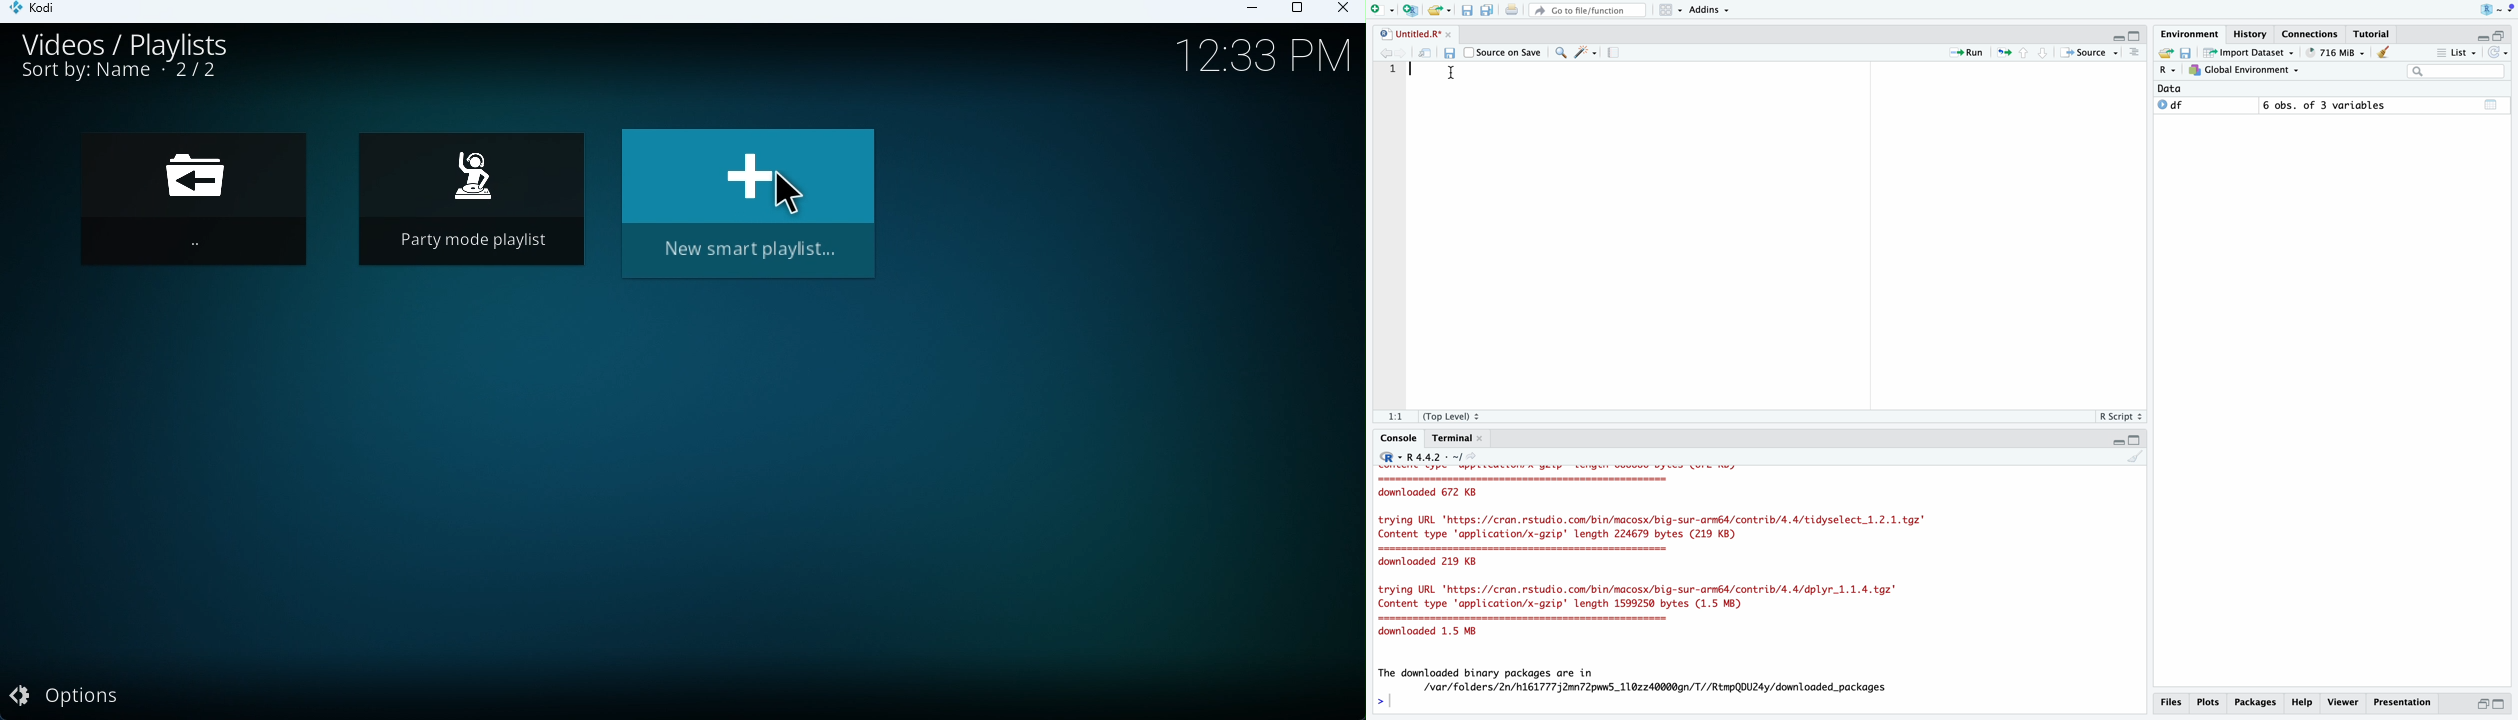 The width and height of the screenshot is (2520, 728). What do you see at coordinates (2189, 33) in the screenshot?
I see `Environment` at bounding box center [2189, 33].